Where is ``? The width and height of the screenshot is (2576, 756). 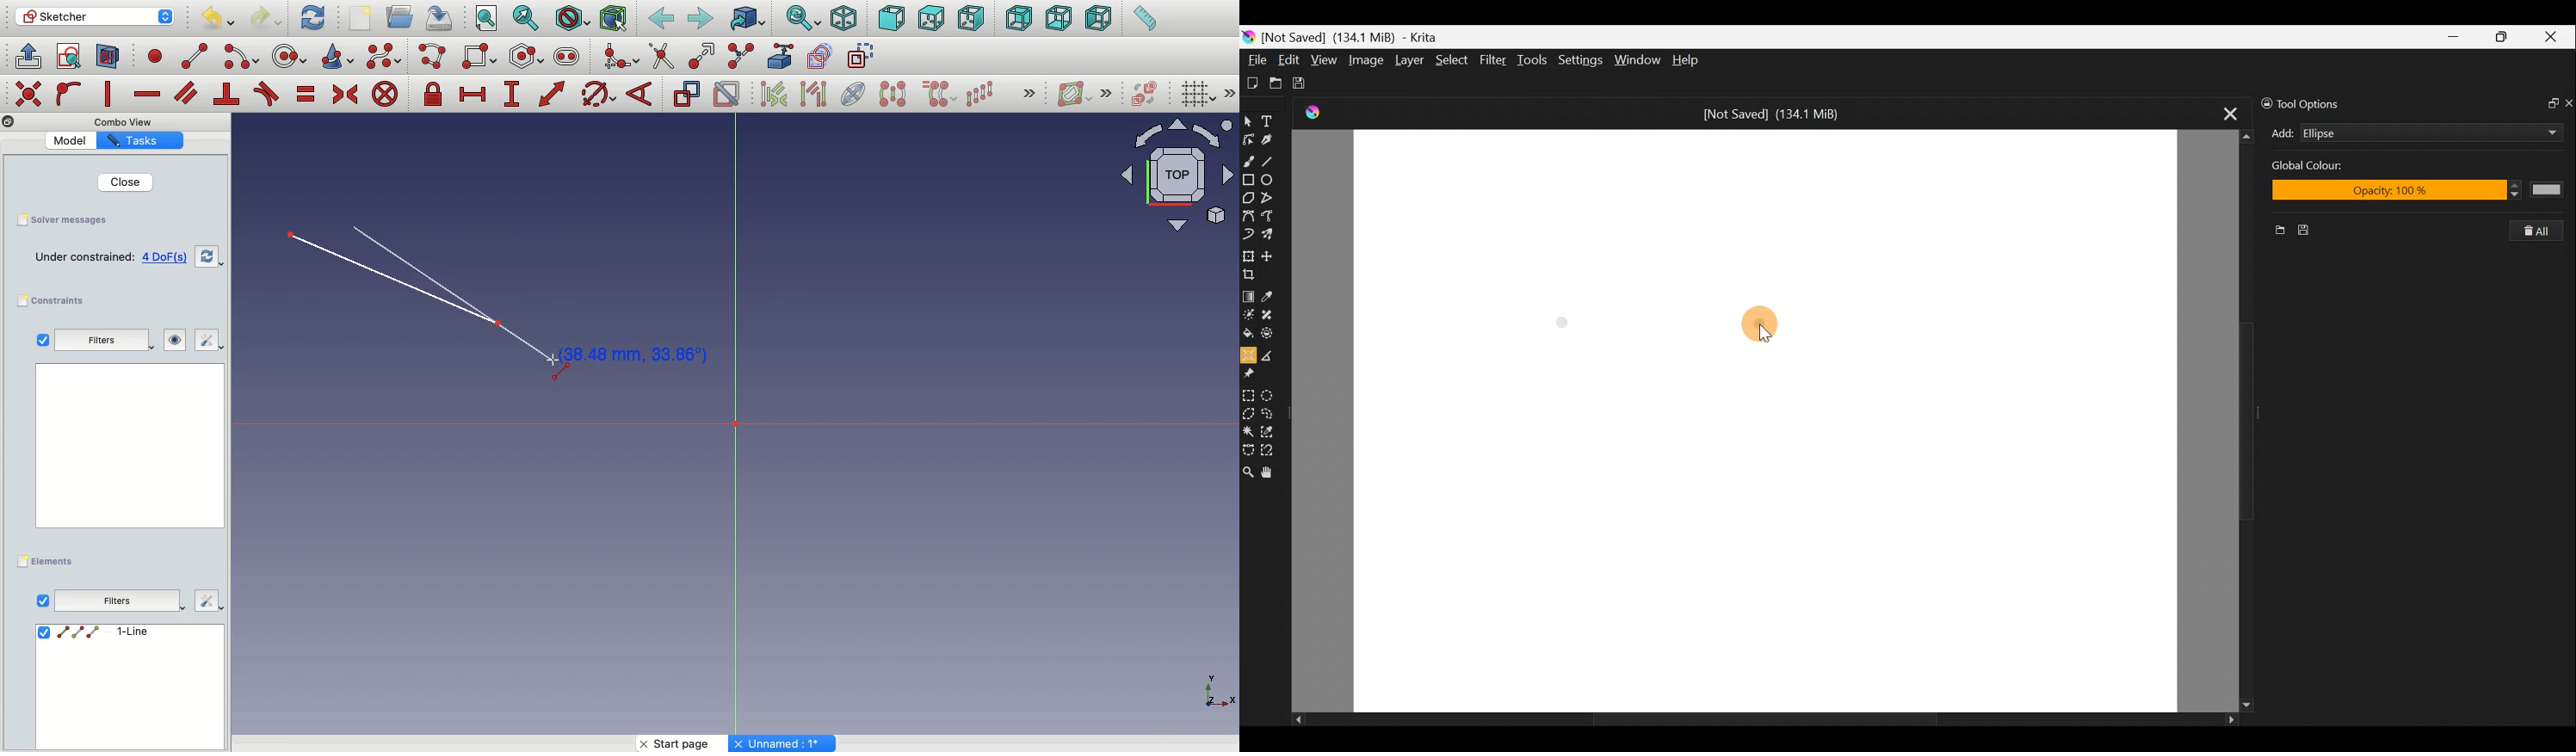
 is located at coordinates (1110, 92).